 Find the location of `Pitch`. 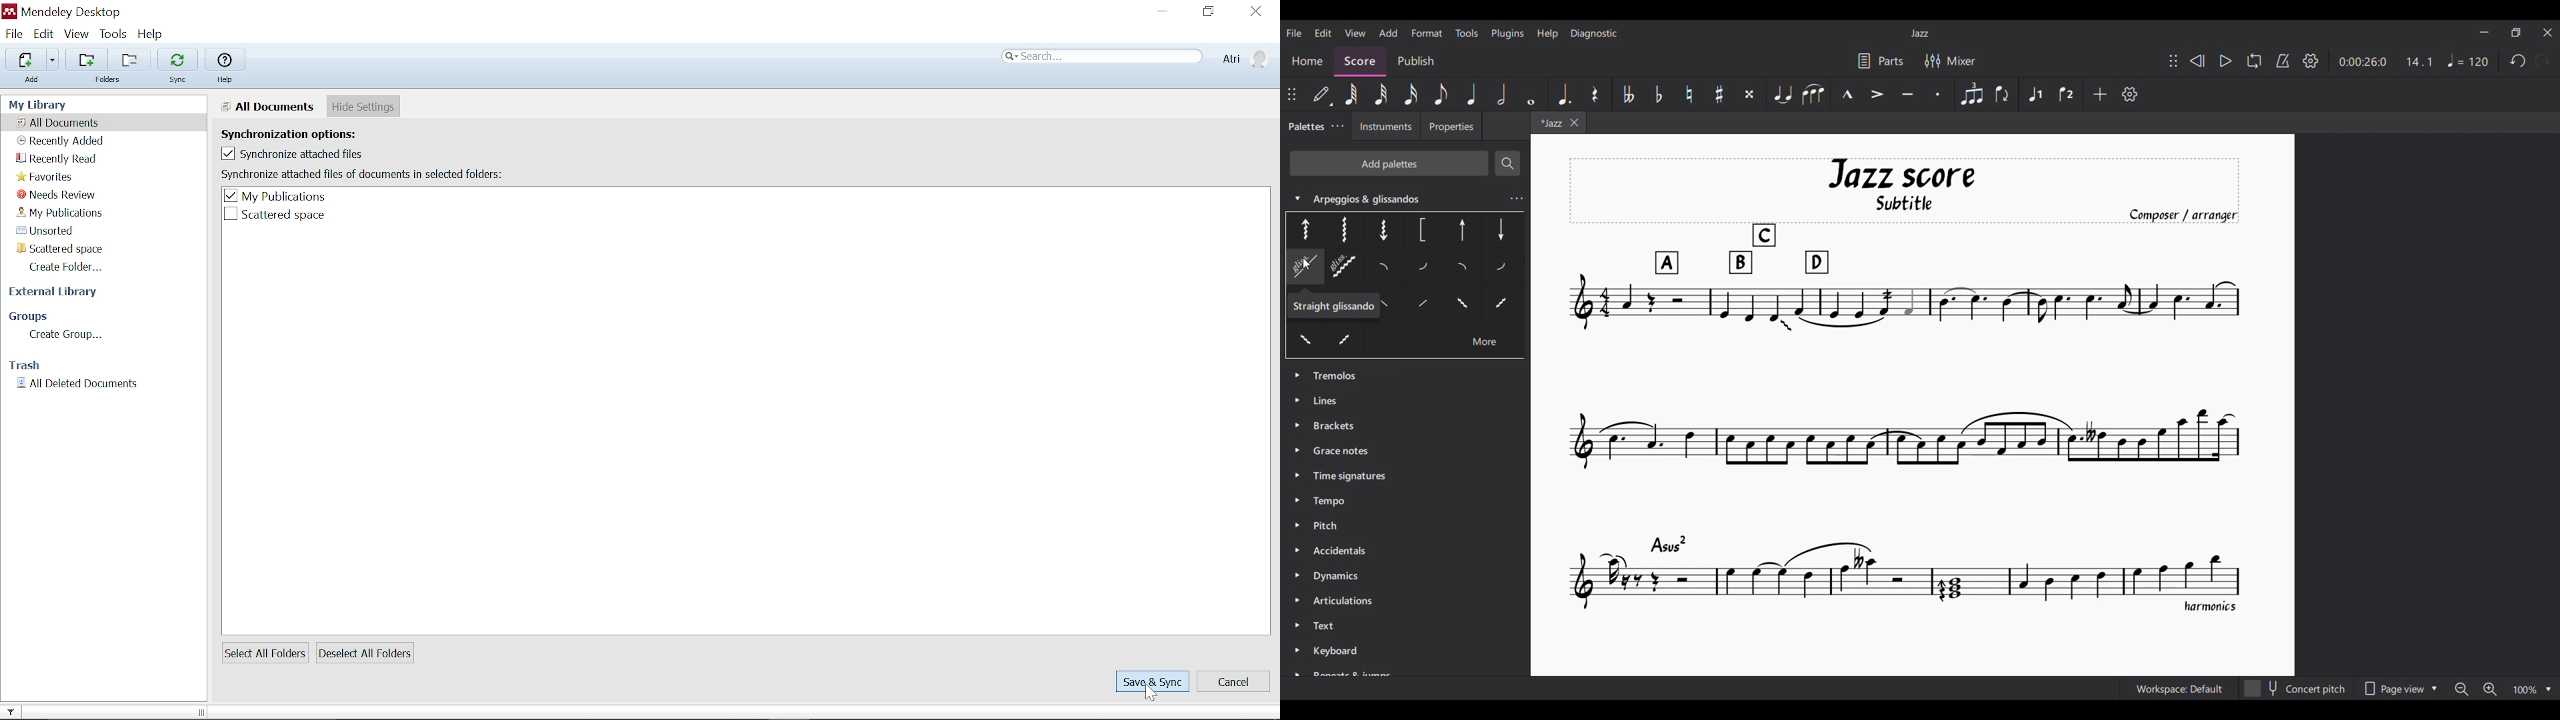

Pitch is located at coordinates (1327, 524).